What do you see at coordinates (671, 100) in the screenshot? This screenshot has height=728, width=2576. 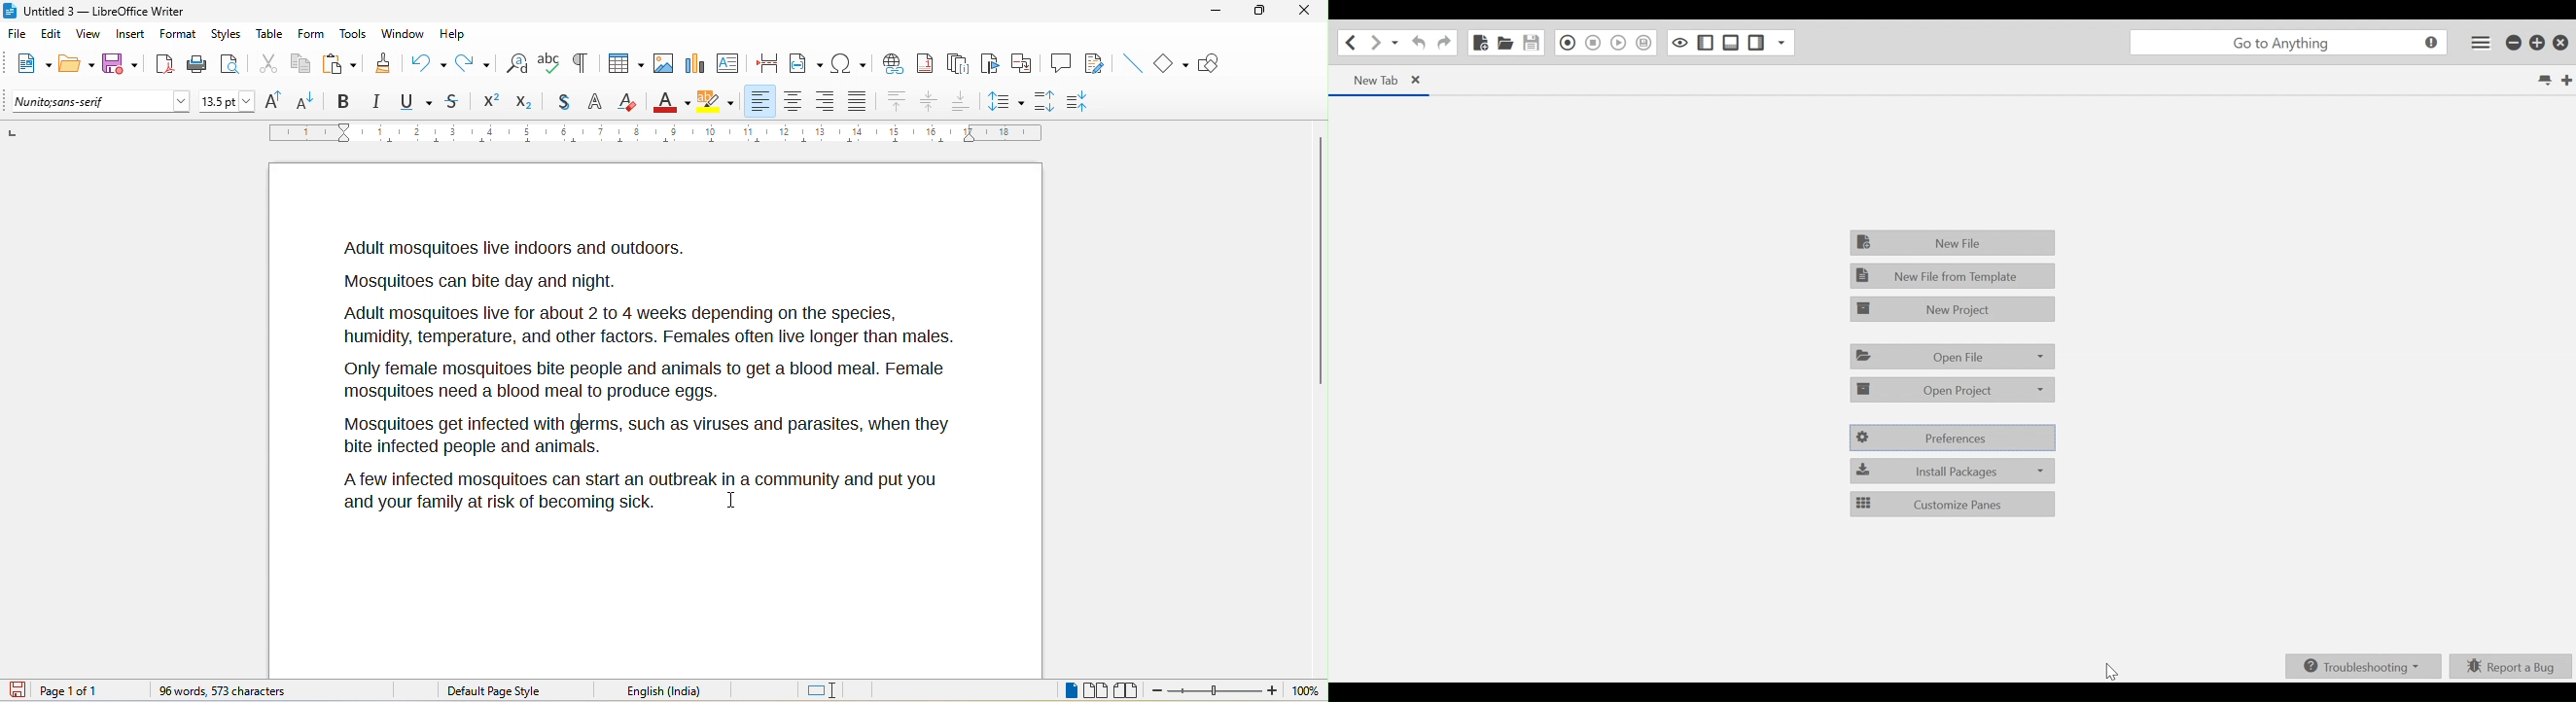 I see `font color` at bounding box center [671, 100].